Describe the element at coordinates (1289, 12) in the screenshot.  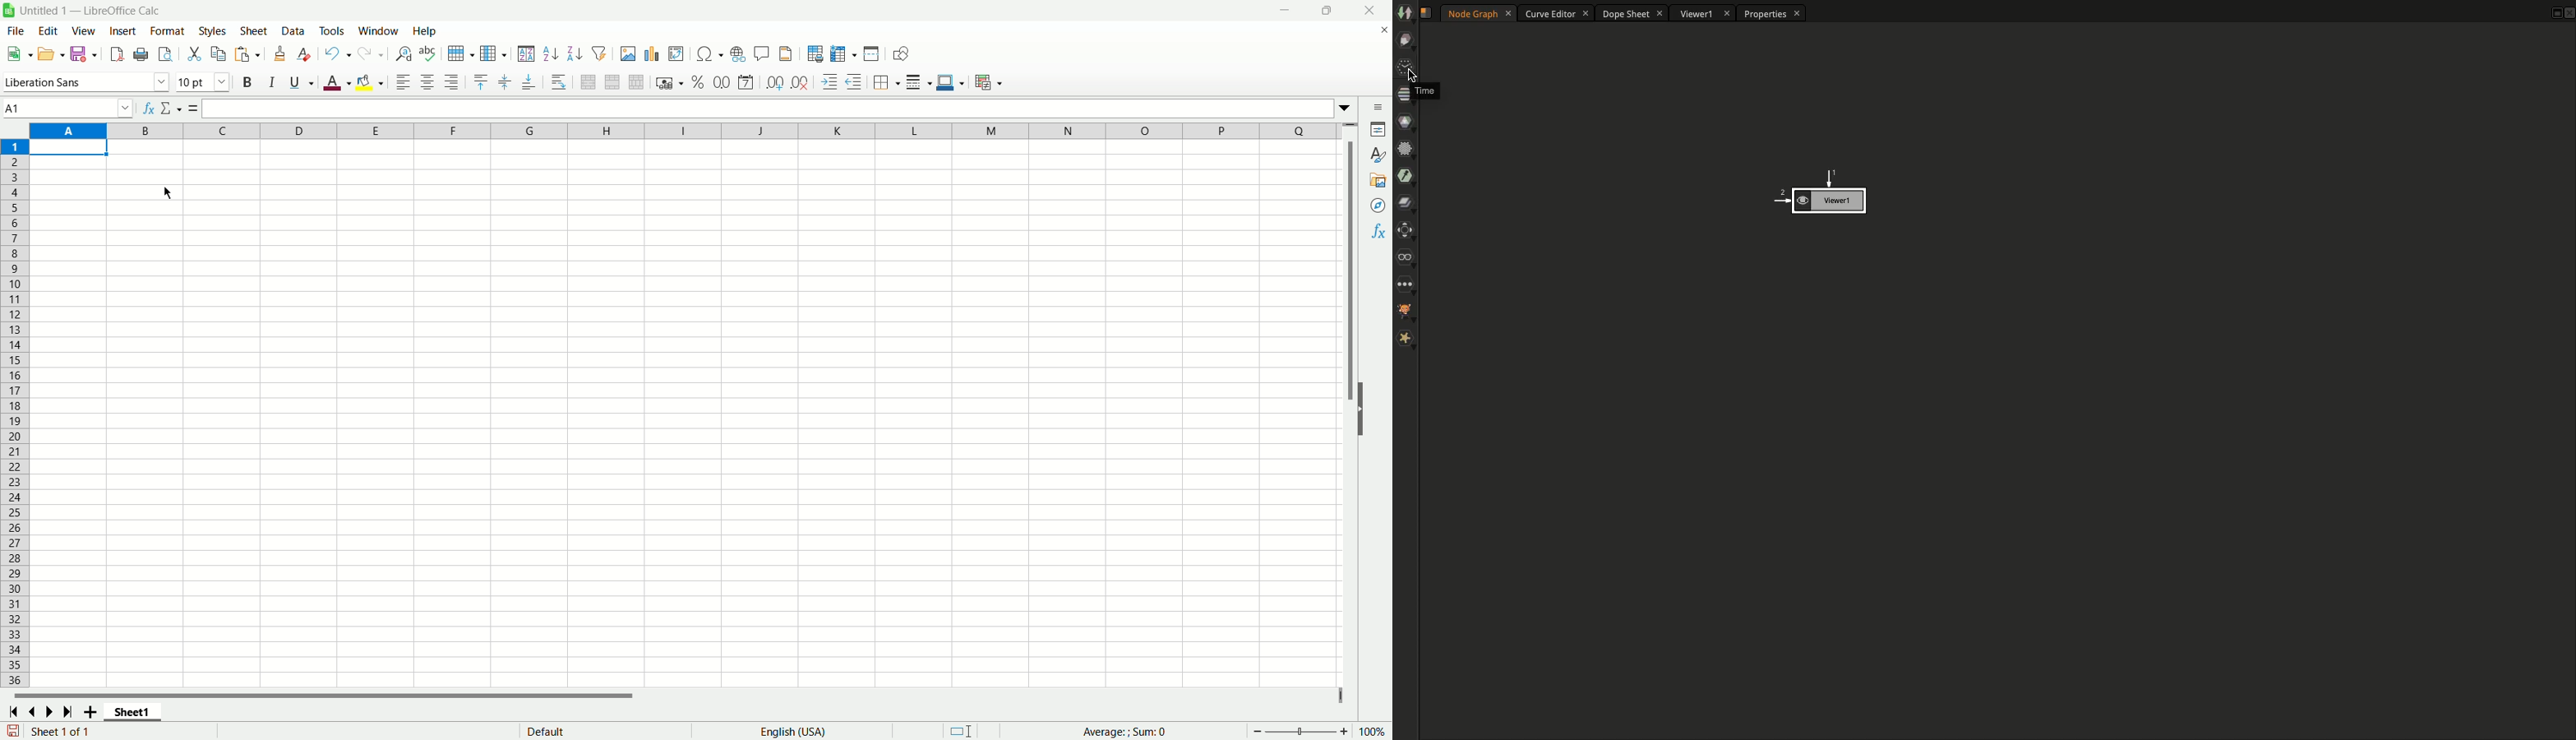
I see `Minimize` at that location.